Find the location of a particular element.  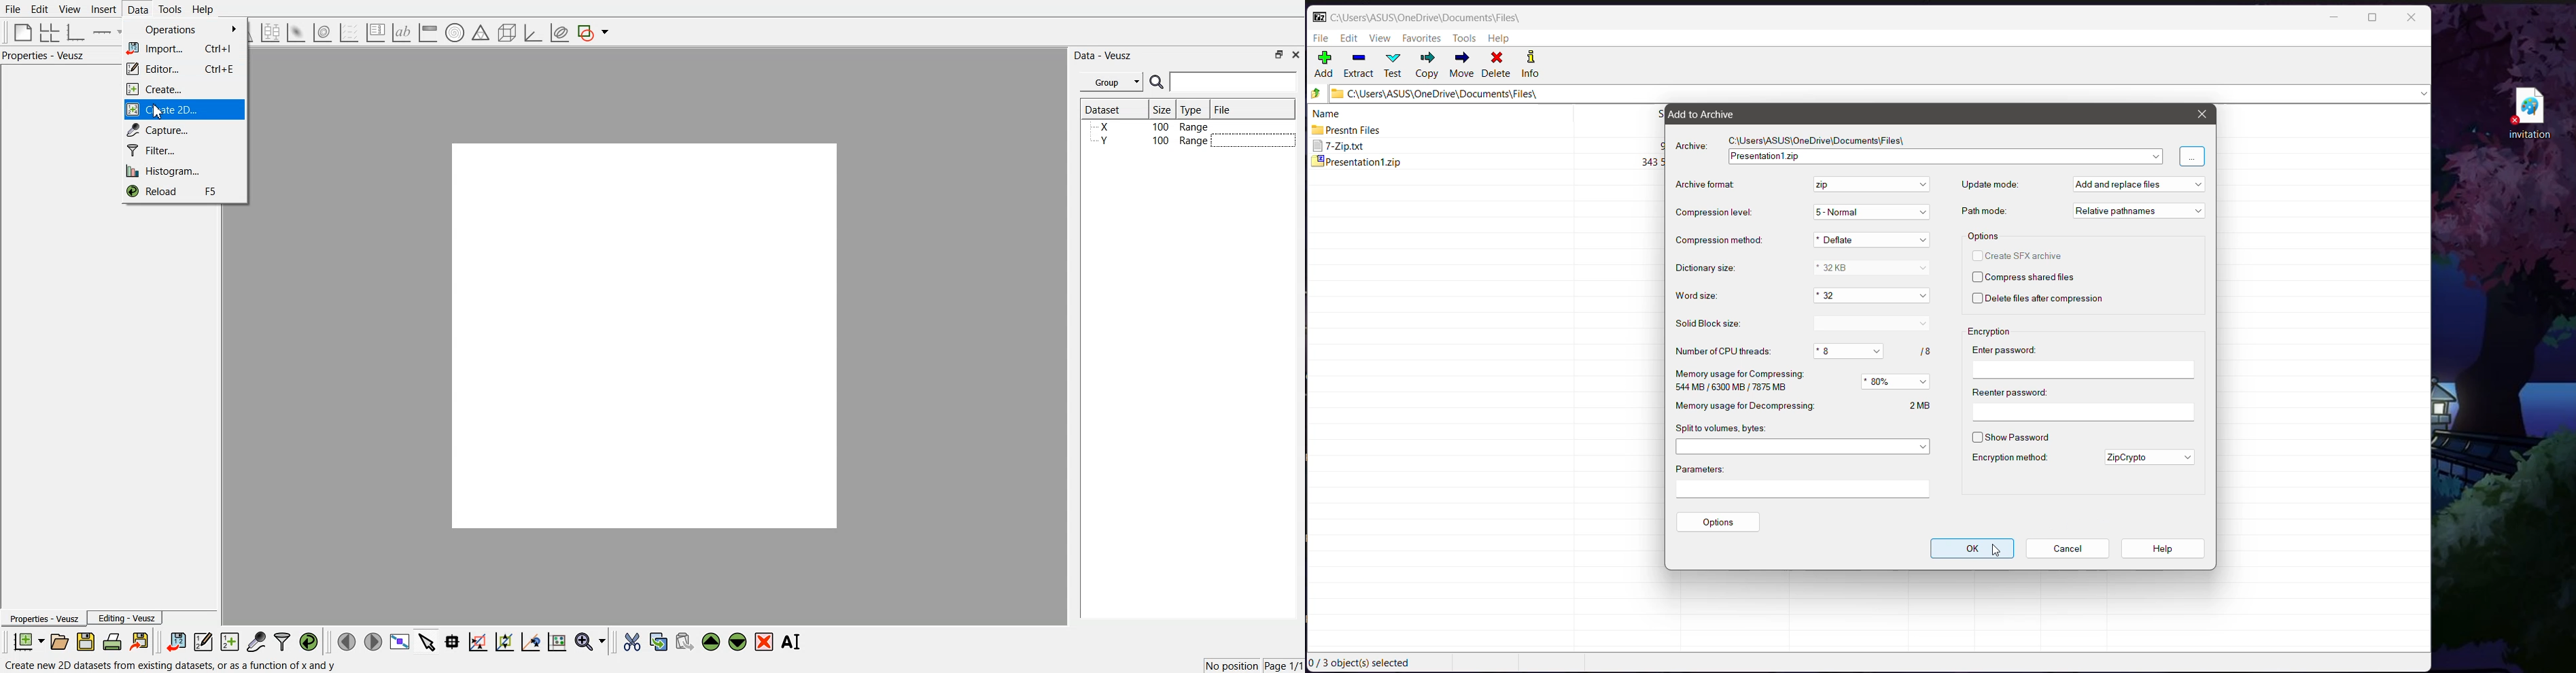

Compression method is located at coordinates (1718, 239).